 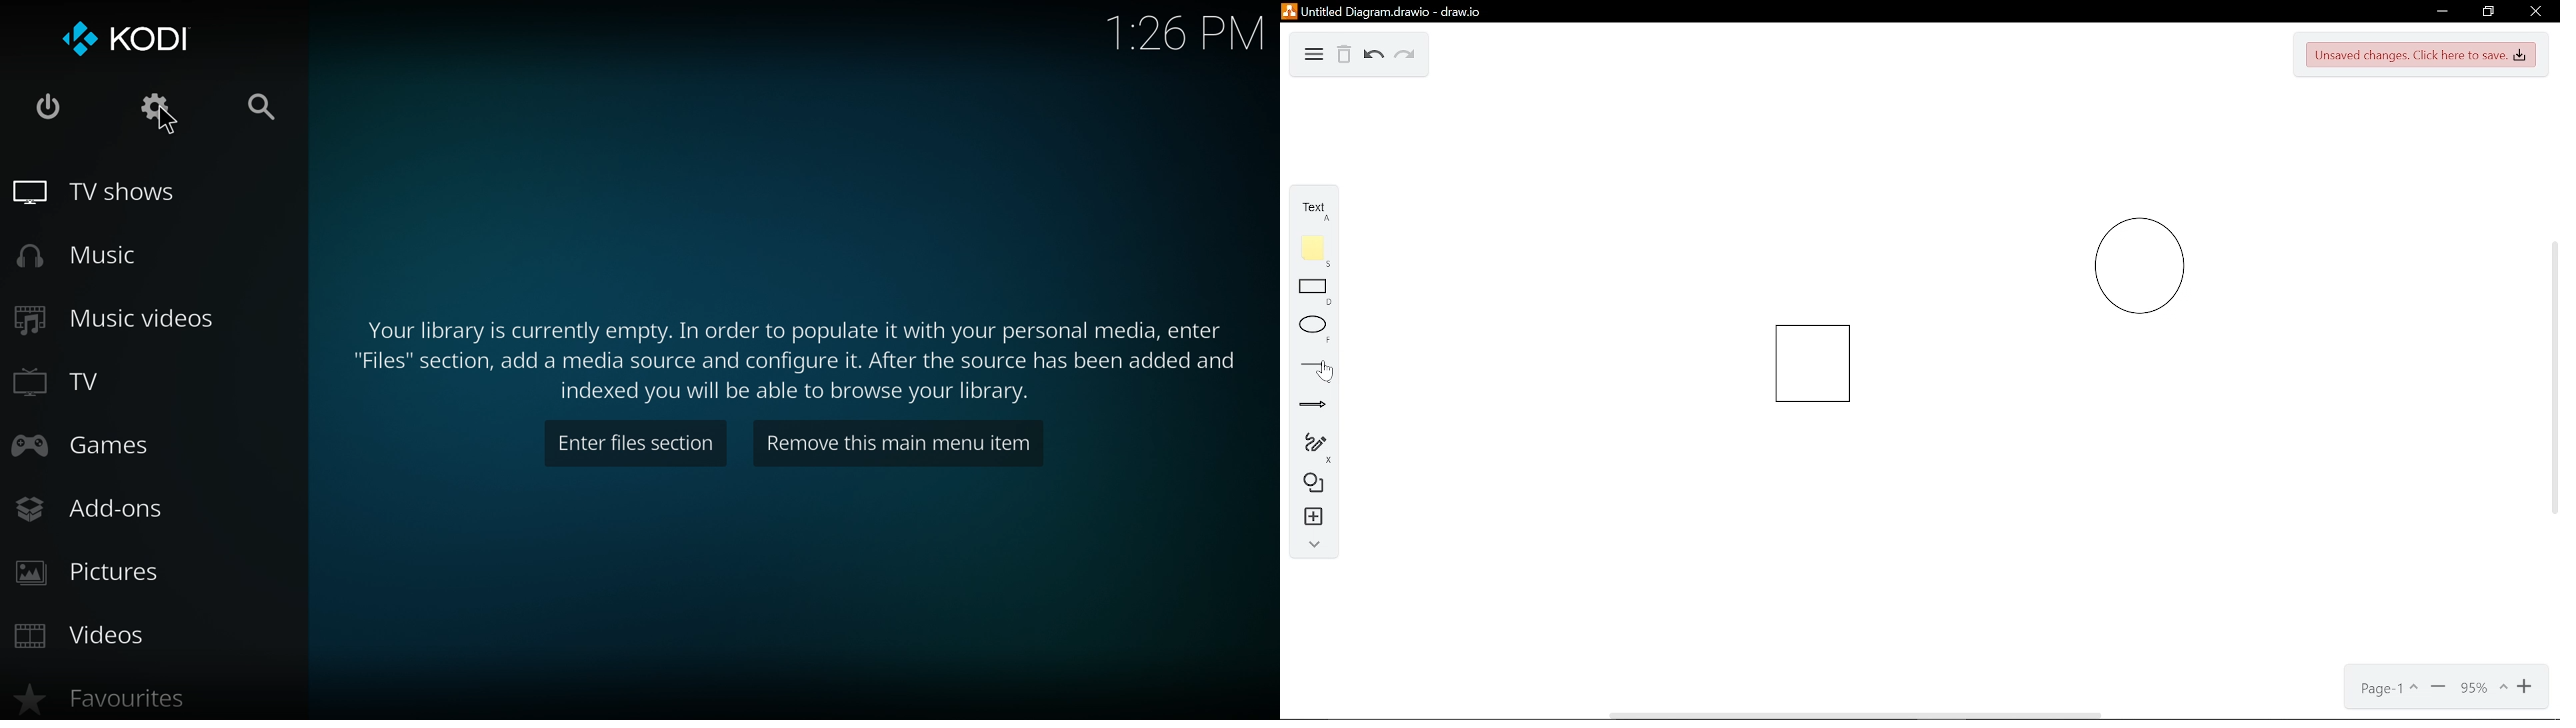 I want to click on Save changes, so click(x=2421, y=54).